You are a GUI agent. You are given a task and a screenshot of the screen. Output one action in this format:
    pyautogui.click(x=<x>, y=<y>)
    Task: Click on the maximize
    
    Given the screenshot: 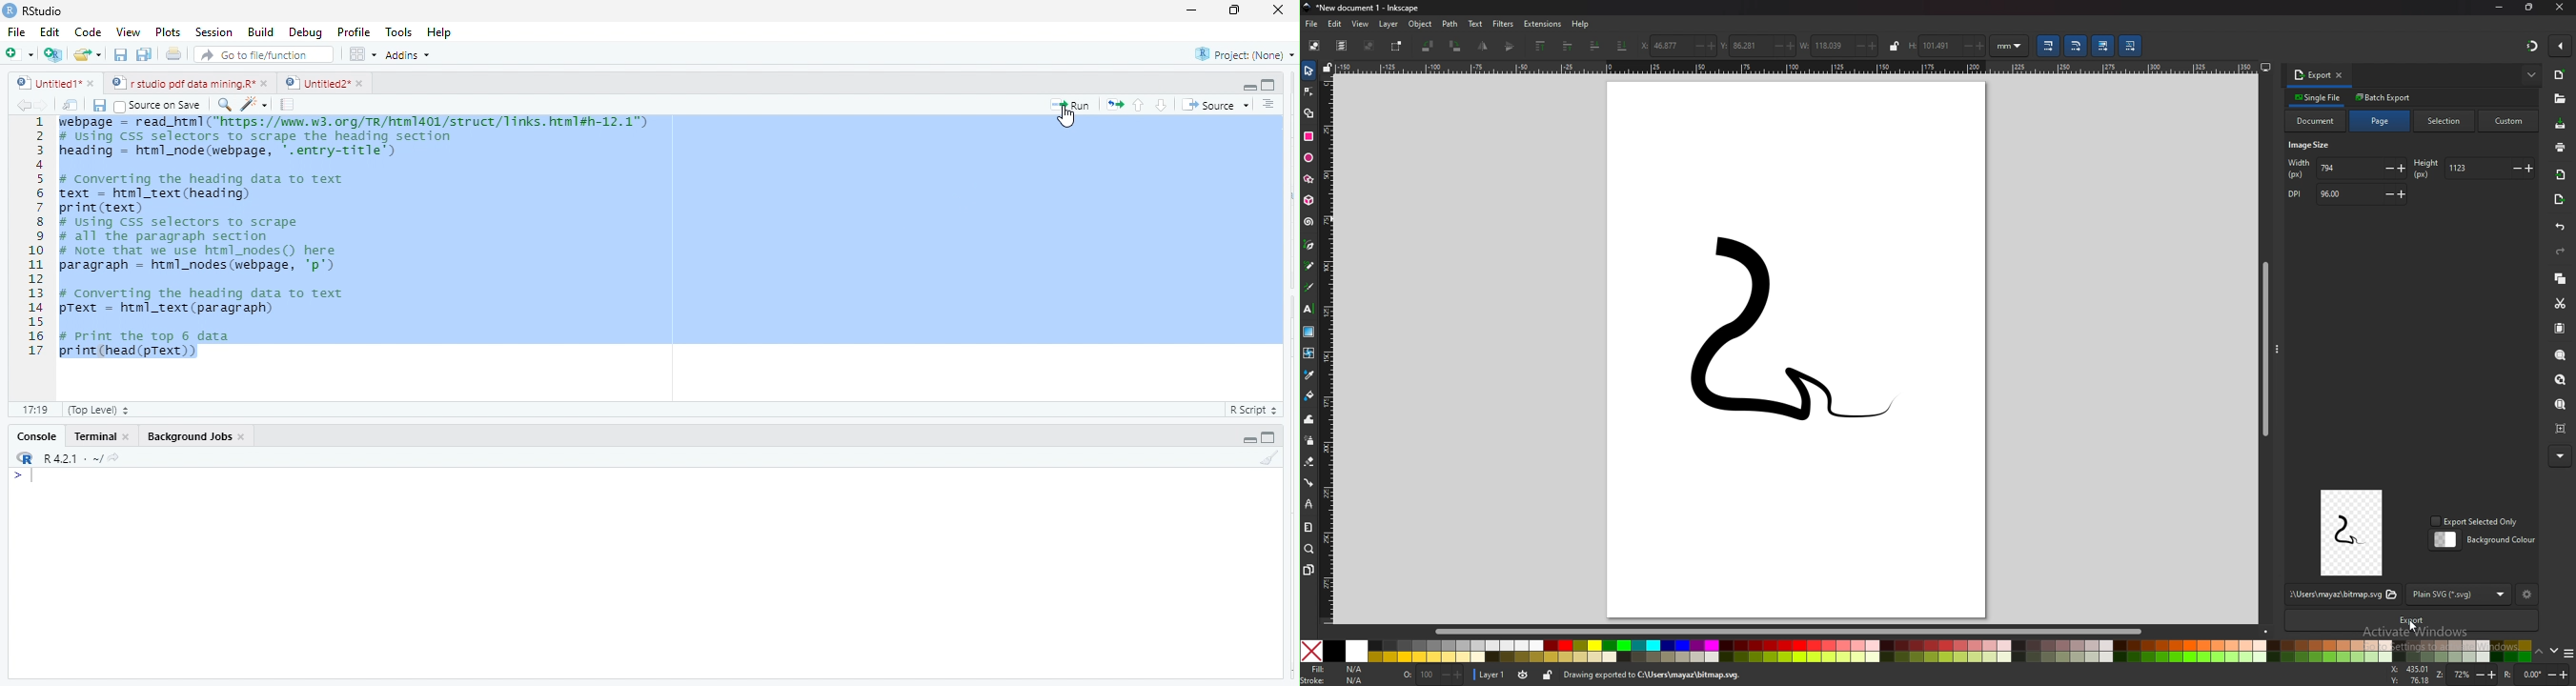 What is the action you would take?
    pyautogui.click(x=1189, y=12)
    